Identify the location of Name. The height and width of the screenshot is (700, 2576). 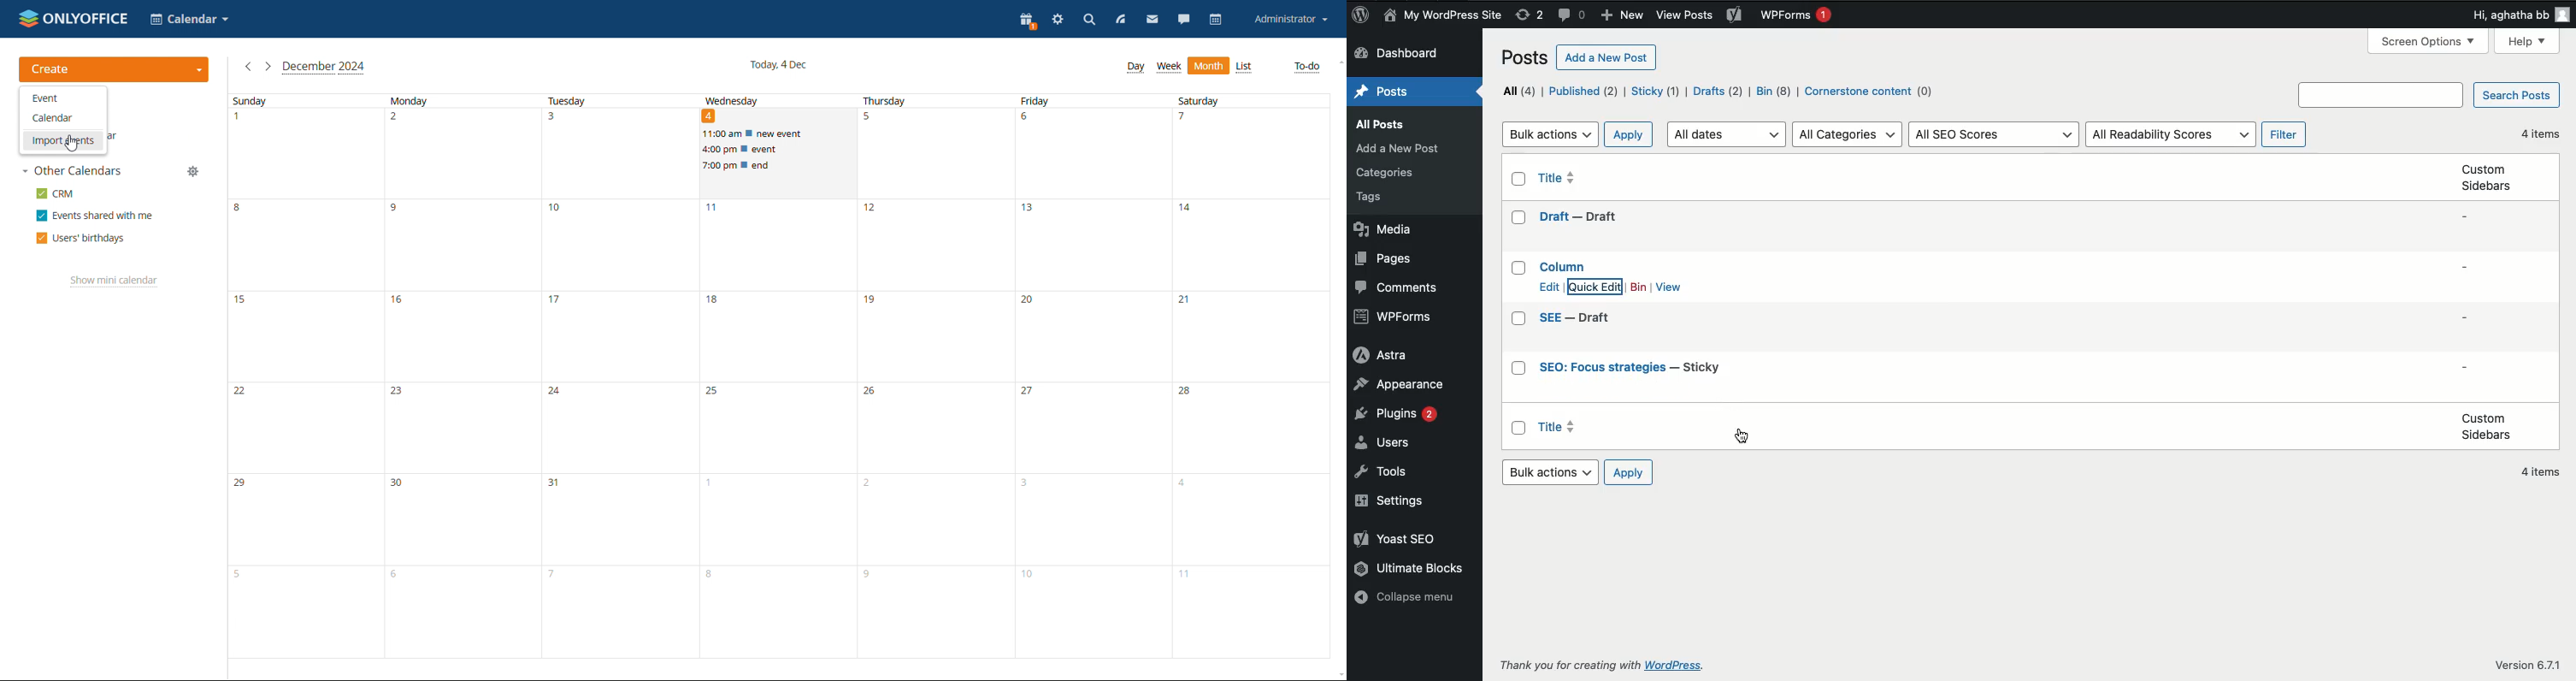
(1441, 15).